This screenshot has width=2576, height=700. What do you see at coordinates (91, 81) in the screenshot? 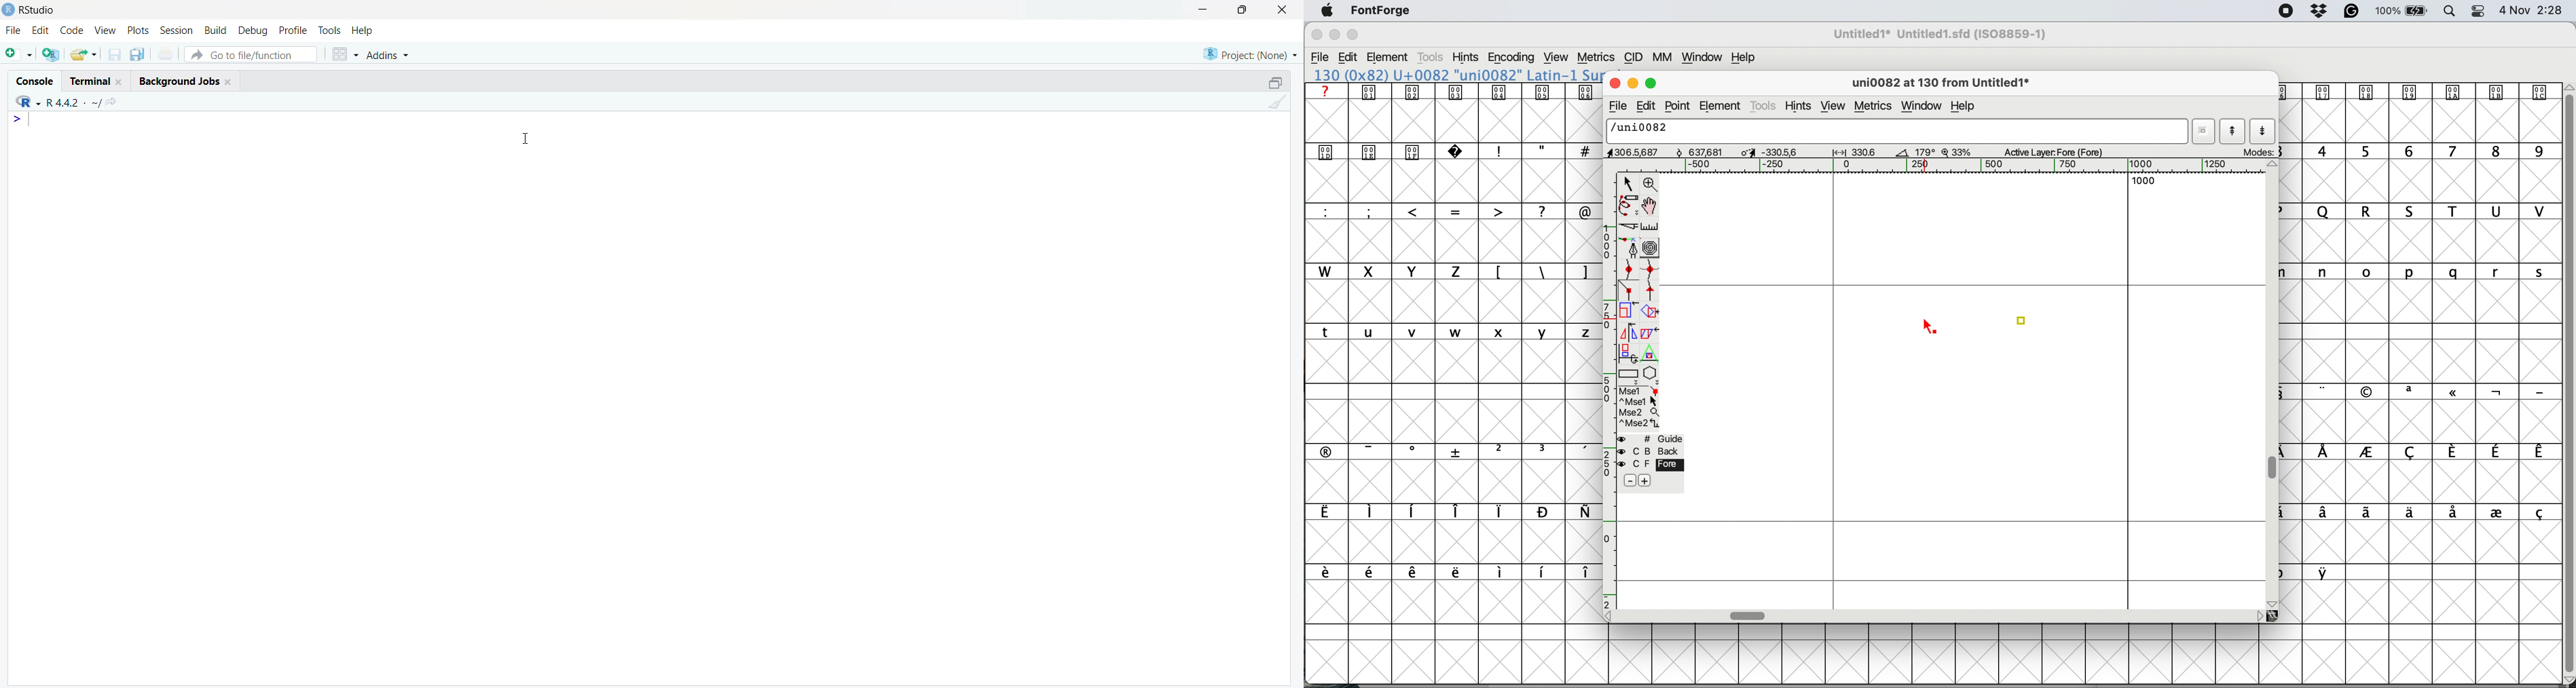
I see `terminal` at bounding box center [91, 81].